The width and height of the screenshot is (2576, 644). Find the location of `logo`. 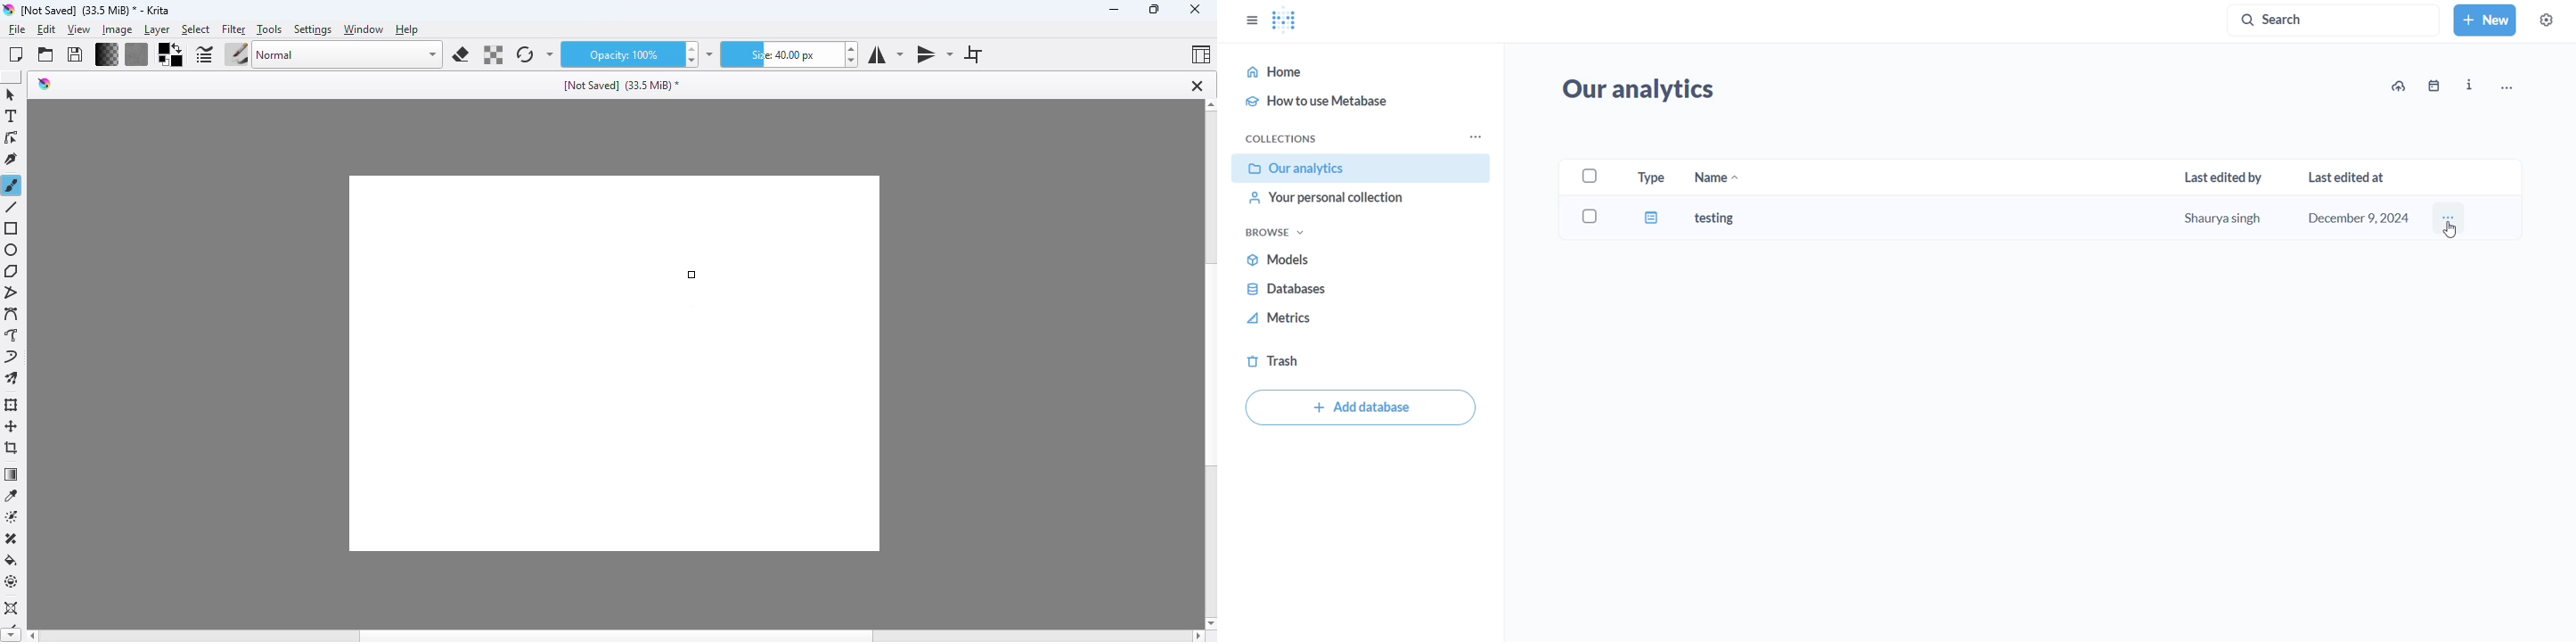

logo is located at coordinates (8, 9).